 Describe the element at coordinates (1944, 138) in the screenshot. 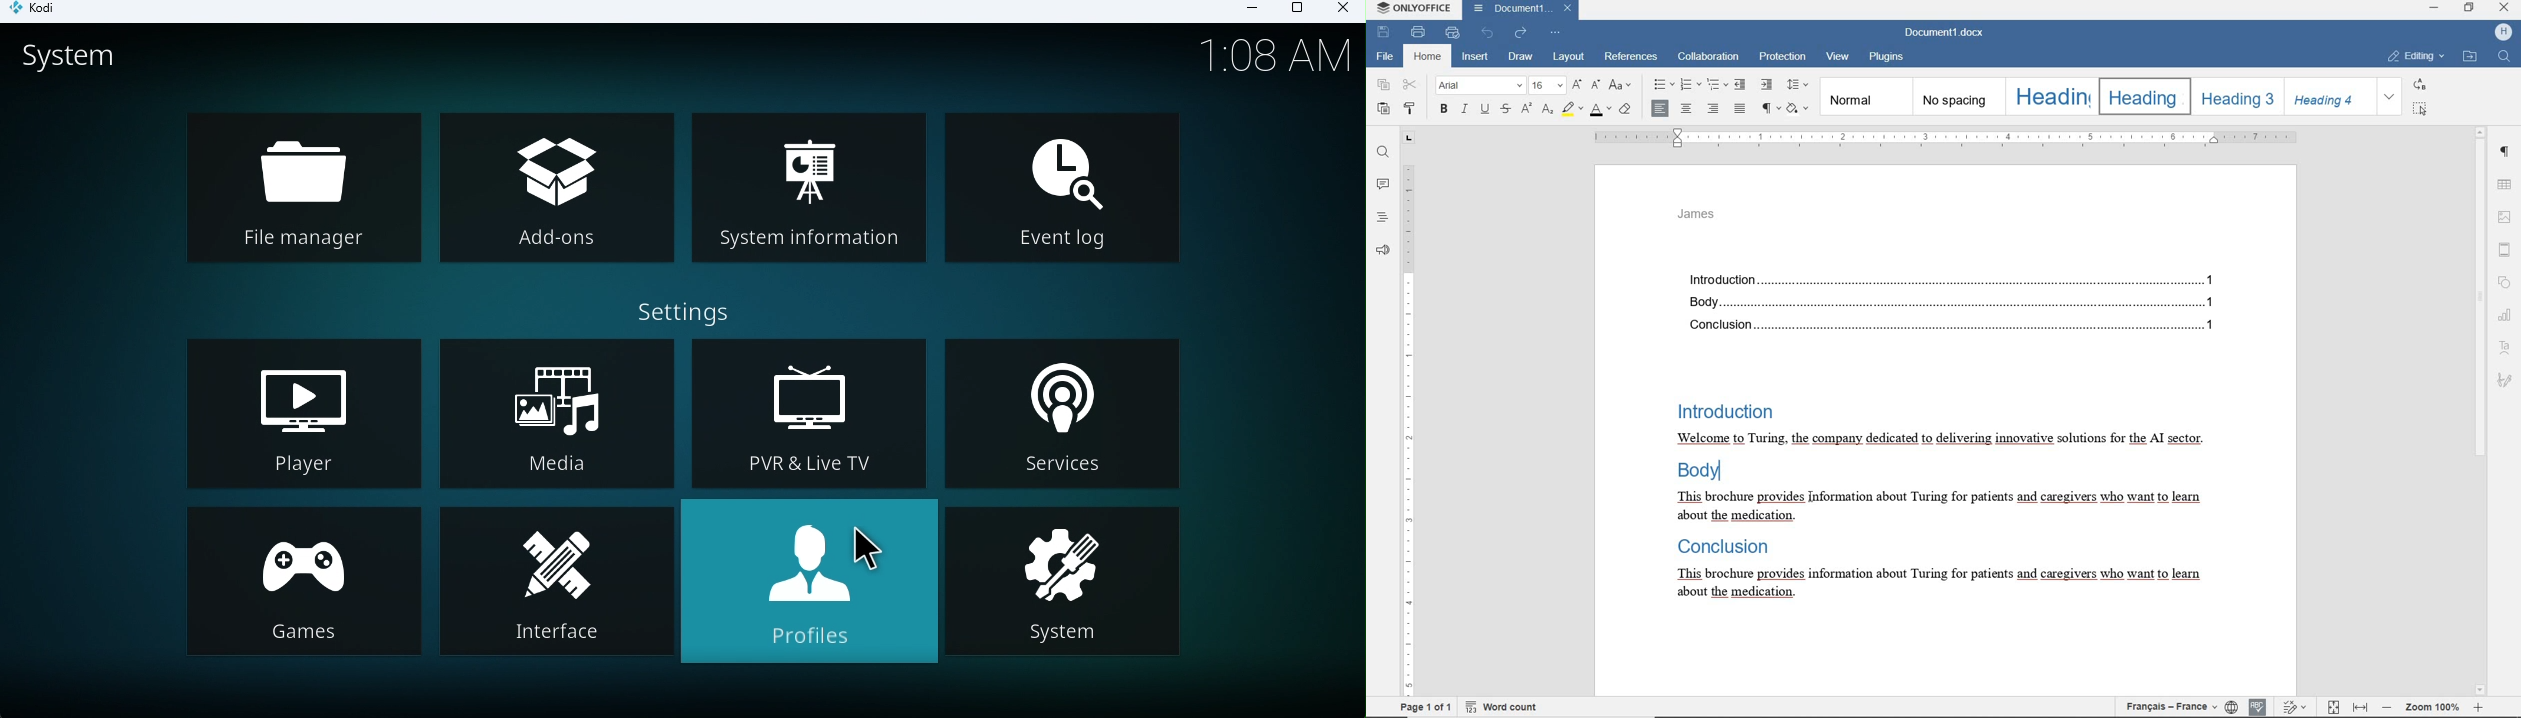

I see `RULER` at that location.